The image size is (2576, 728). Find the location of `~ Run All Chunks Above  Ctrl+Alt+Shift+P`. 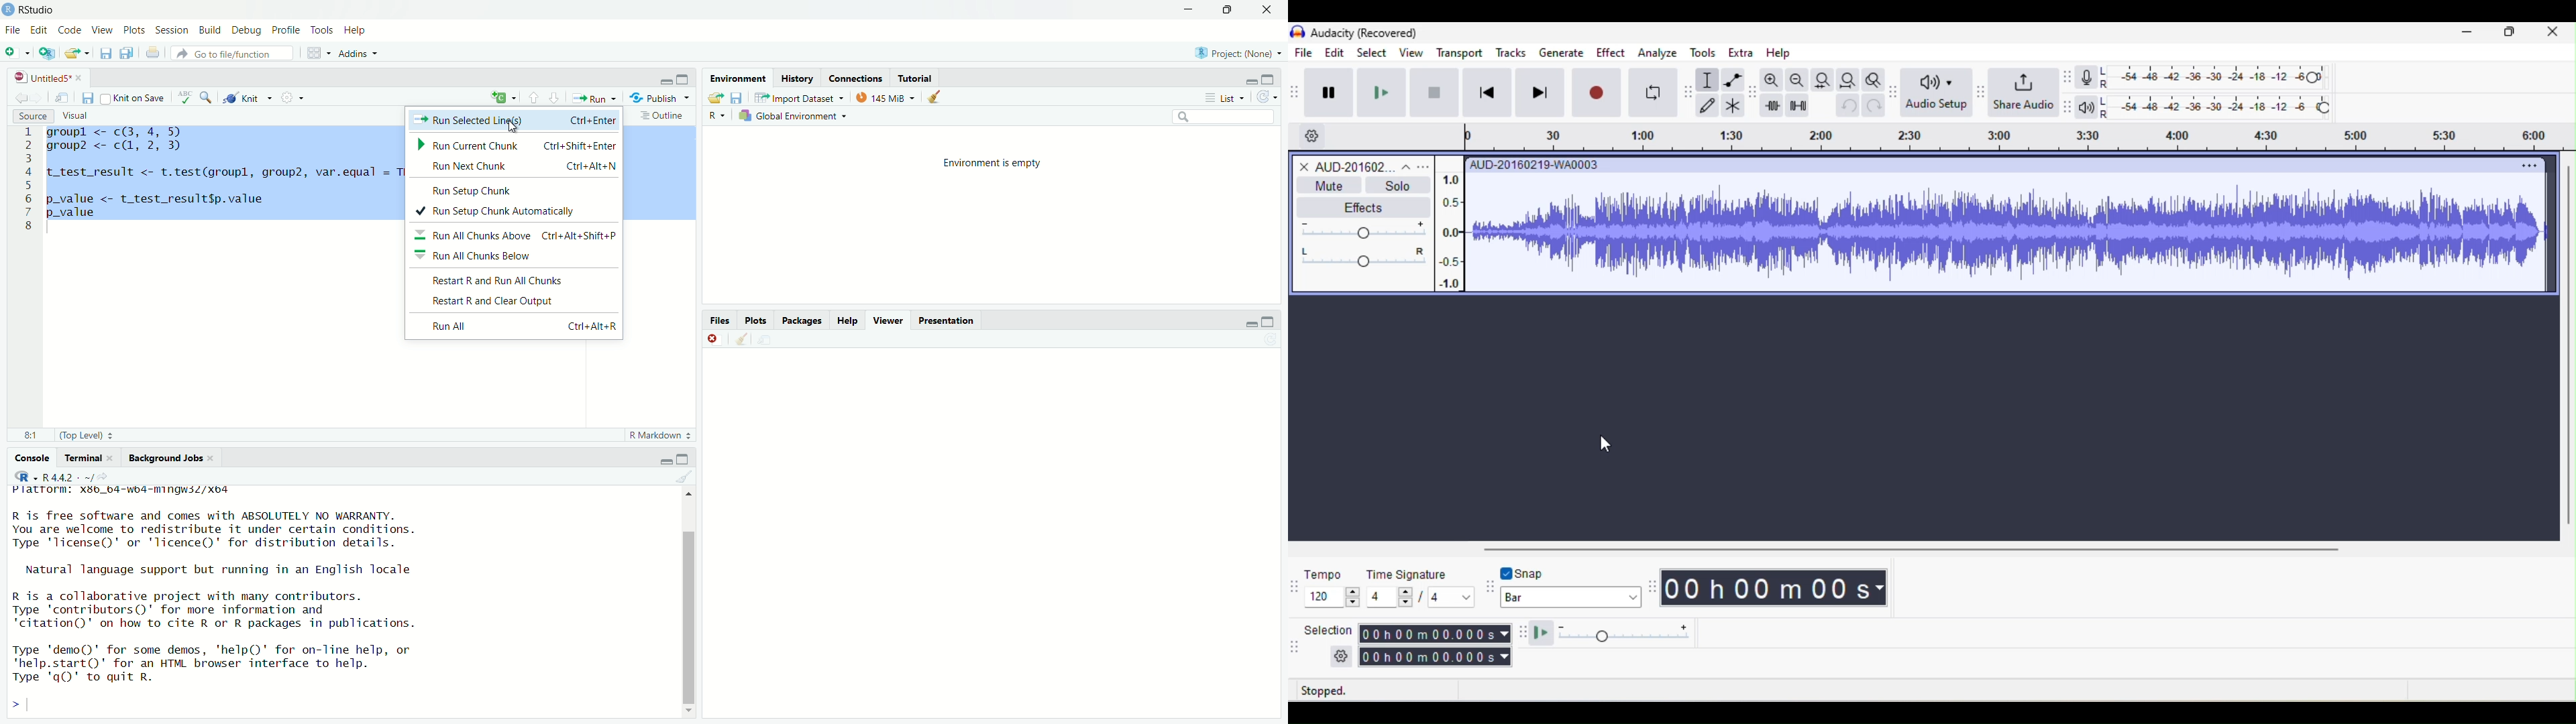

~ Run All Chunks Above  Ctrl+Alt+Shift+P is located at coordinates (518, 237).